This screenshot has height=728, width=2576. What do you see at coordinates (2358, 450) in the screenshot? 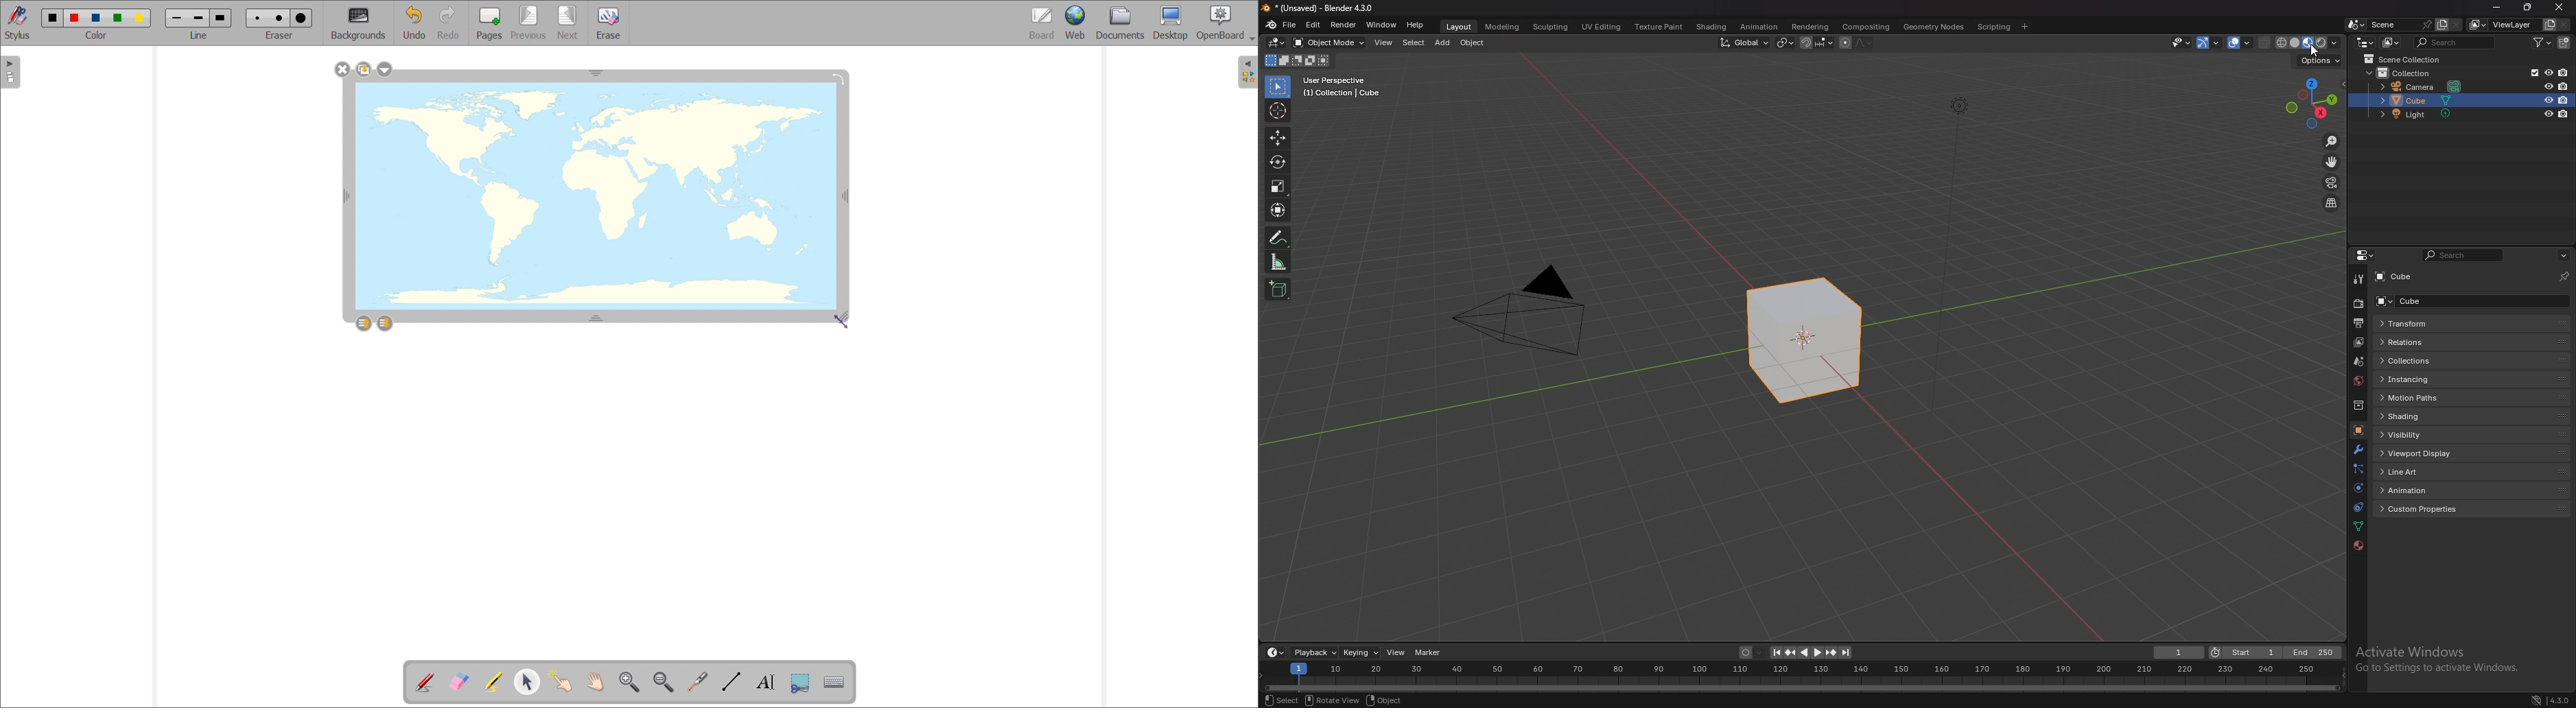
I see `modifier` at bounding box center [2358, 450].